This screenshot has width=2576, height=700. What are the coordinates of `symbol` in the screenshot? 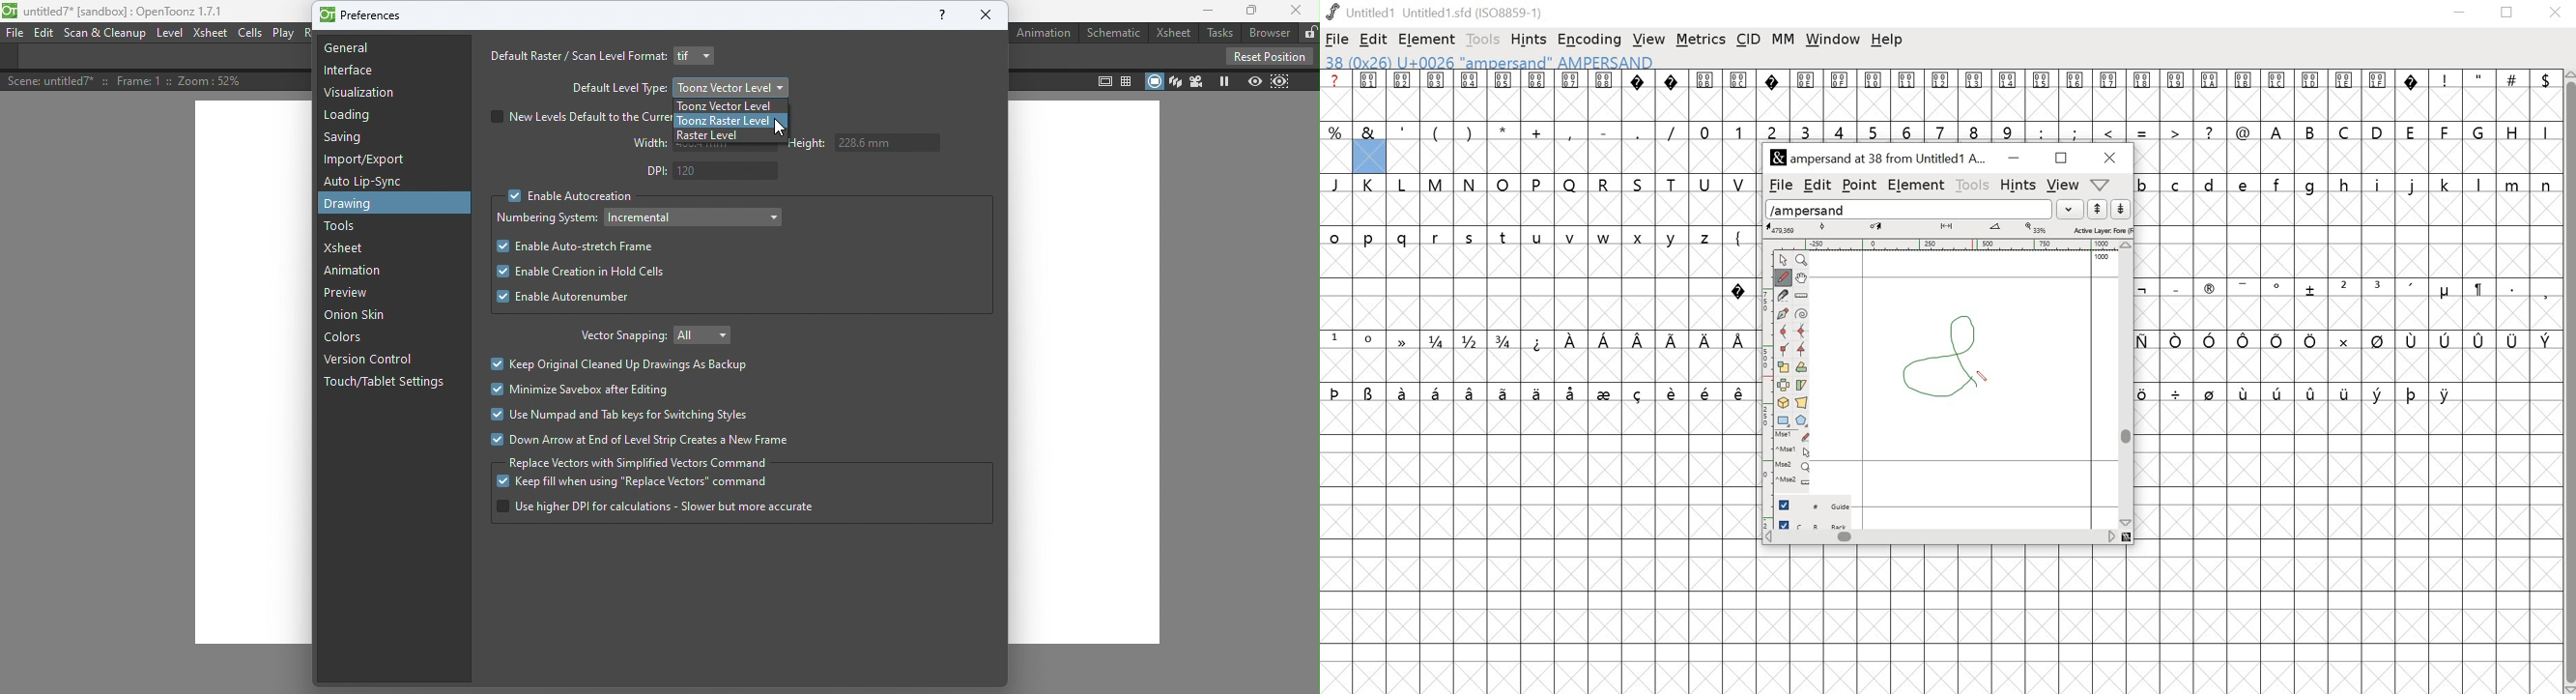 It's located at (2413, 393).